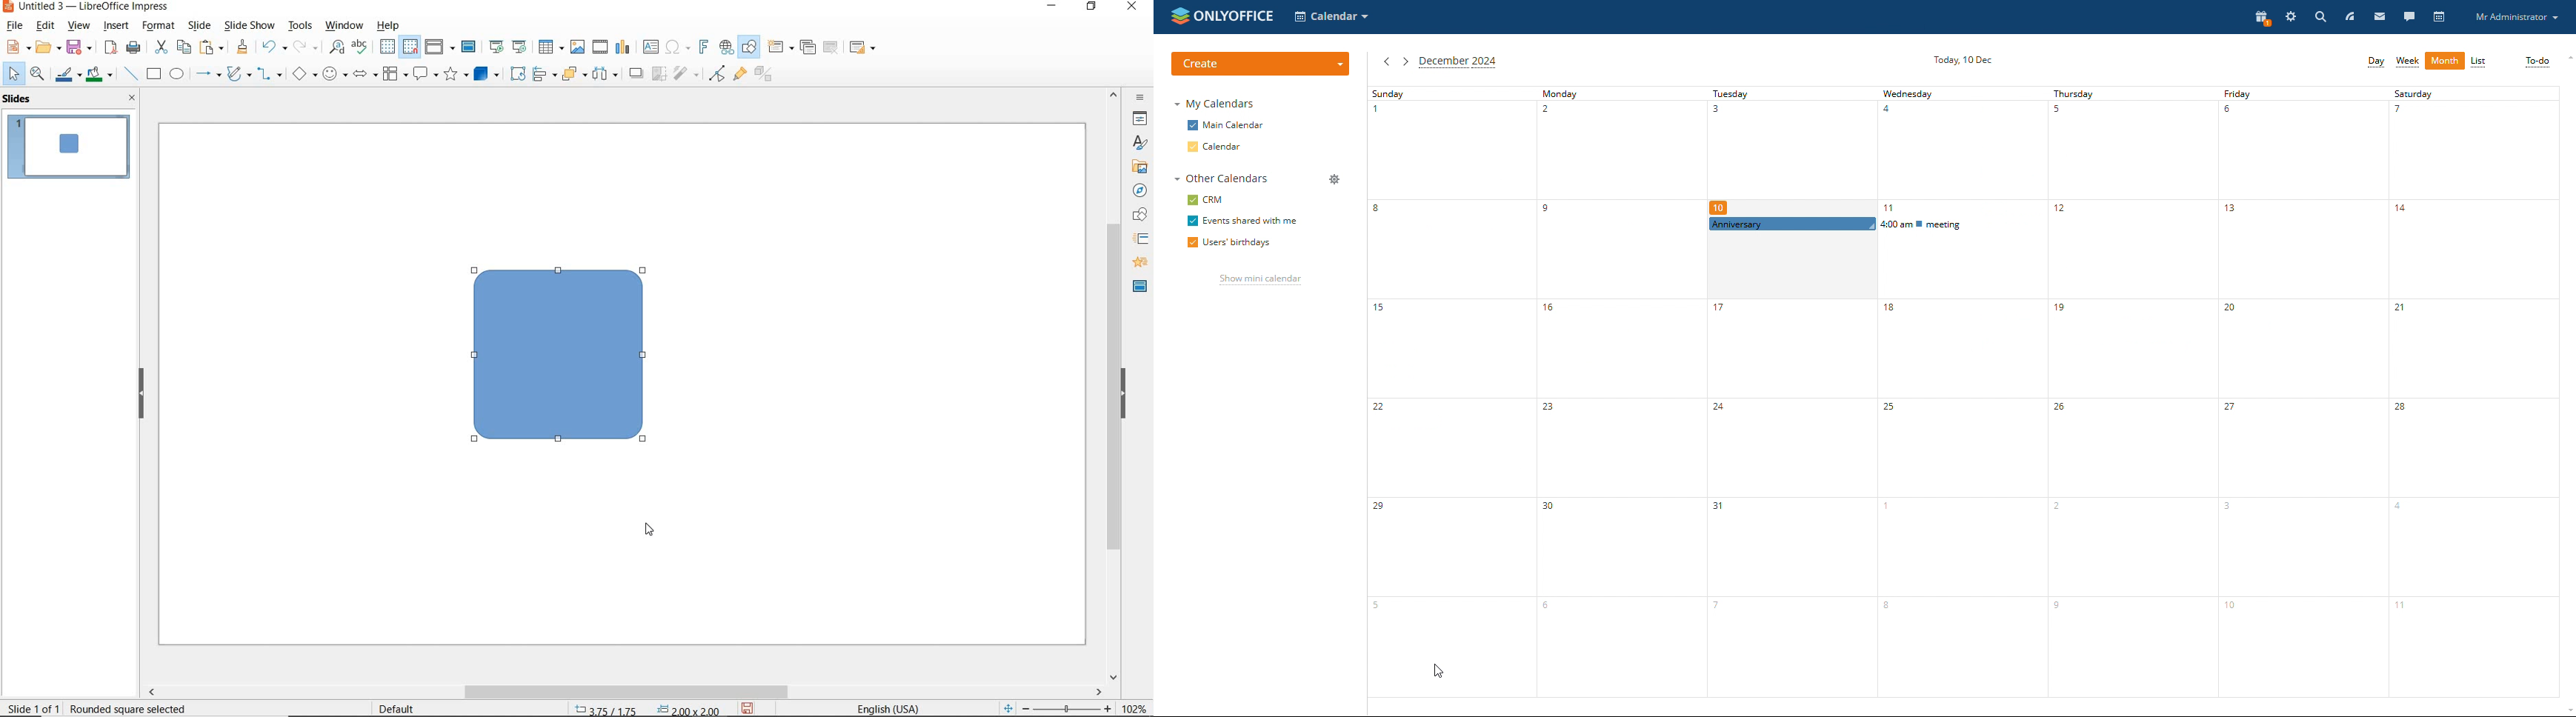  What do you see at coordinates (1138, 190) in the screenshot?
I see `navigator` at bounding box center [1138, 190].